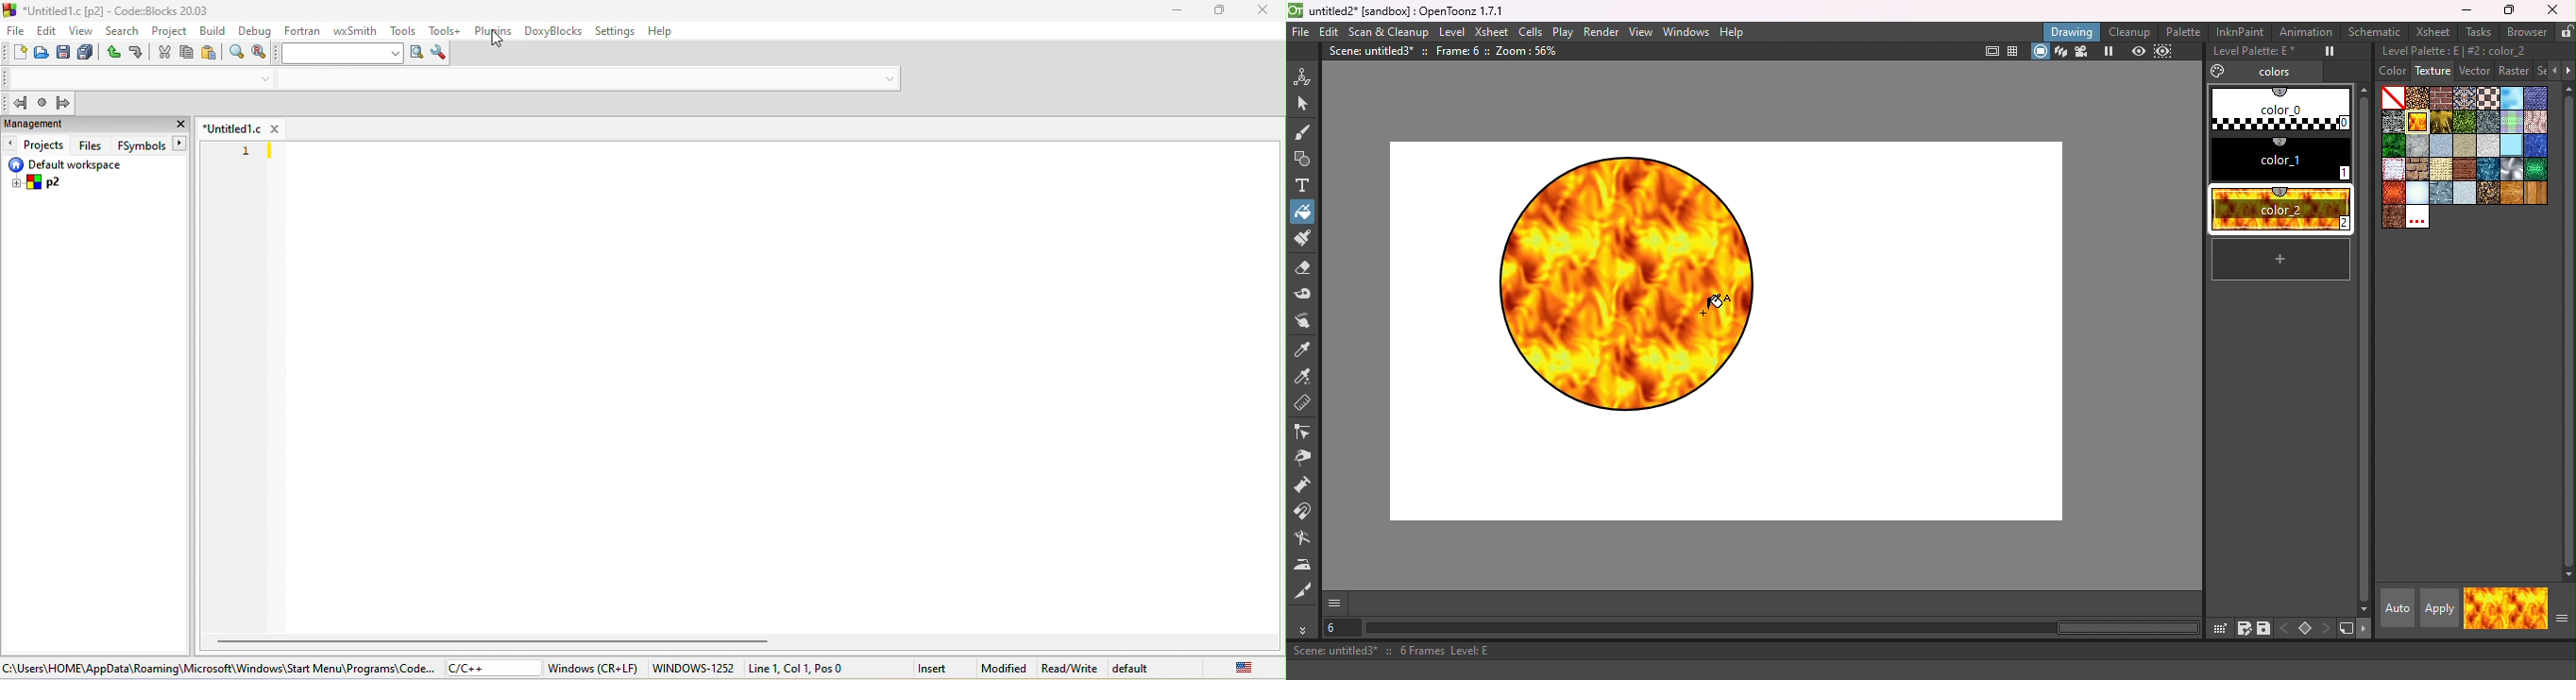 Image resolution: width=2576 pixels, height=700 pixels. What do you see at coordinates (2525, 33) in the screenshot?
I see `Browser` at bounding box center [2525, 33].